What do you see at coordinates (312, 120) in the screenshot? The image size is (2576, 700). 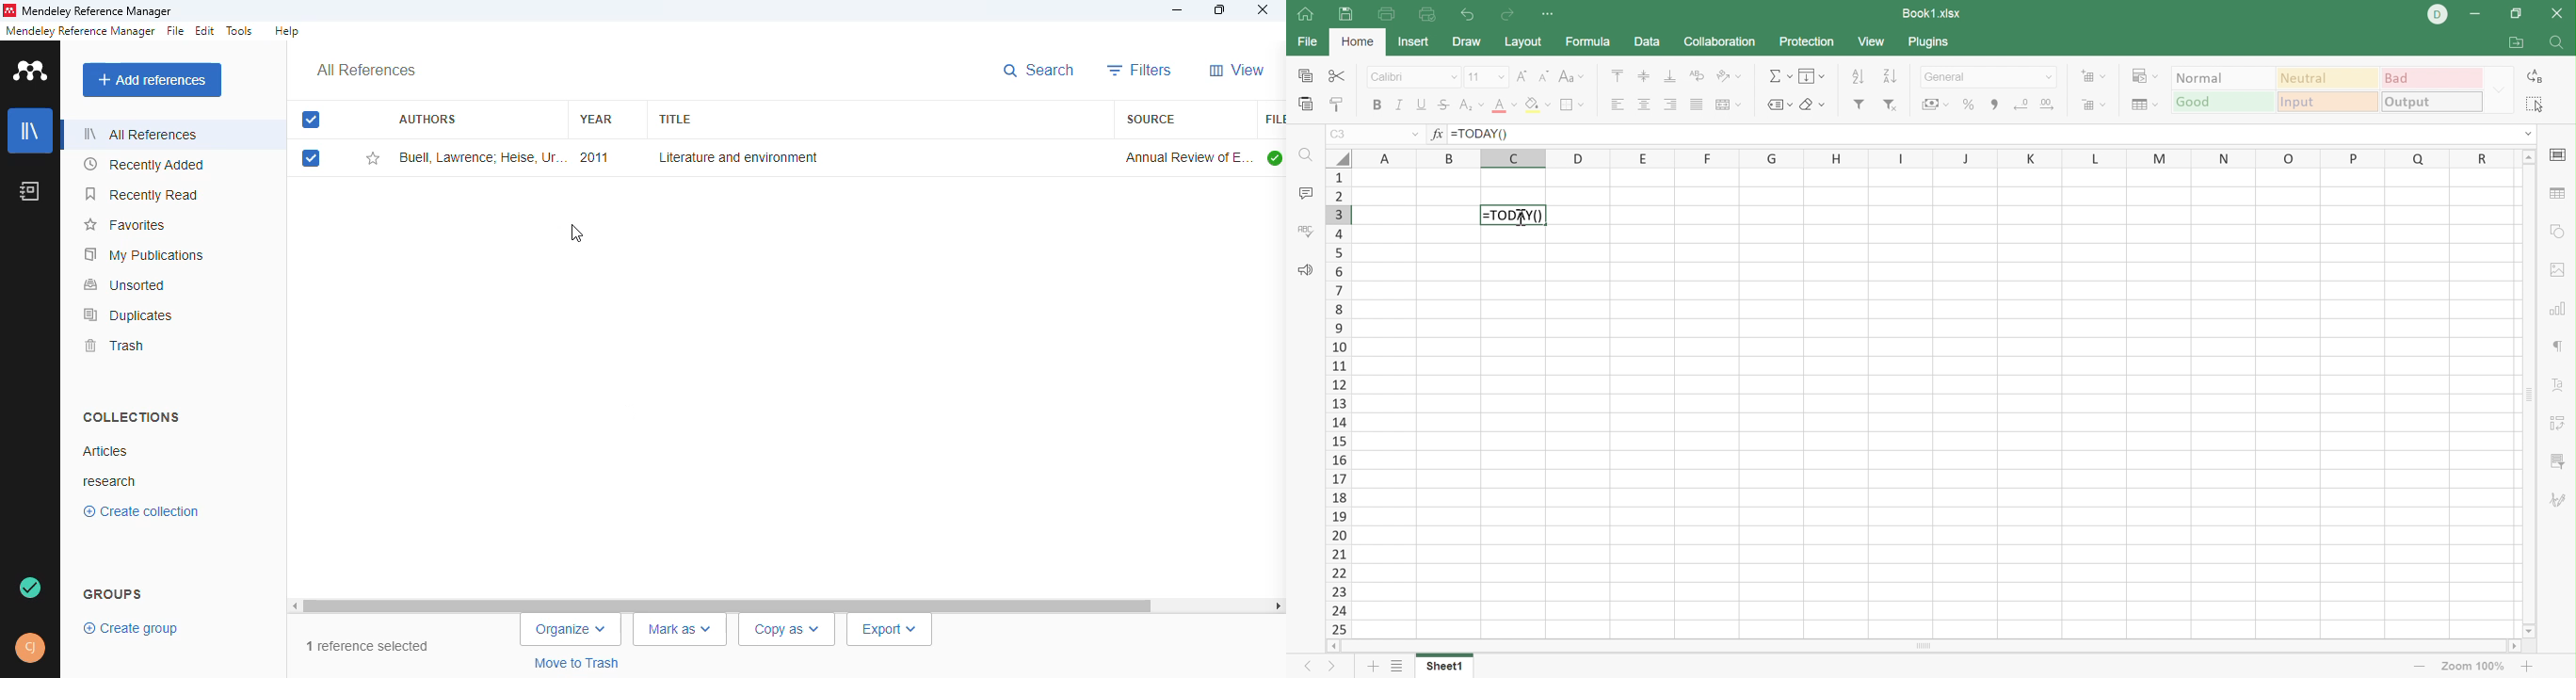 I see `select` at bounding box center [312, 120].